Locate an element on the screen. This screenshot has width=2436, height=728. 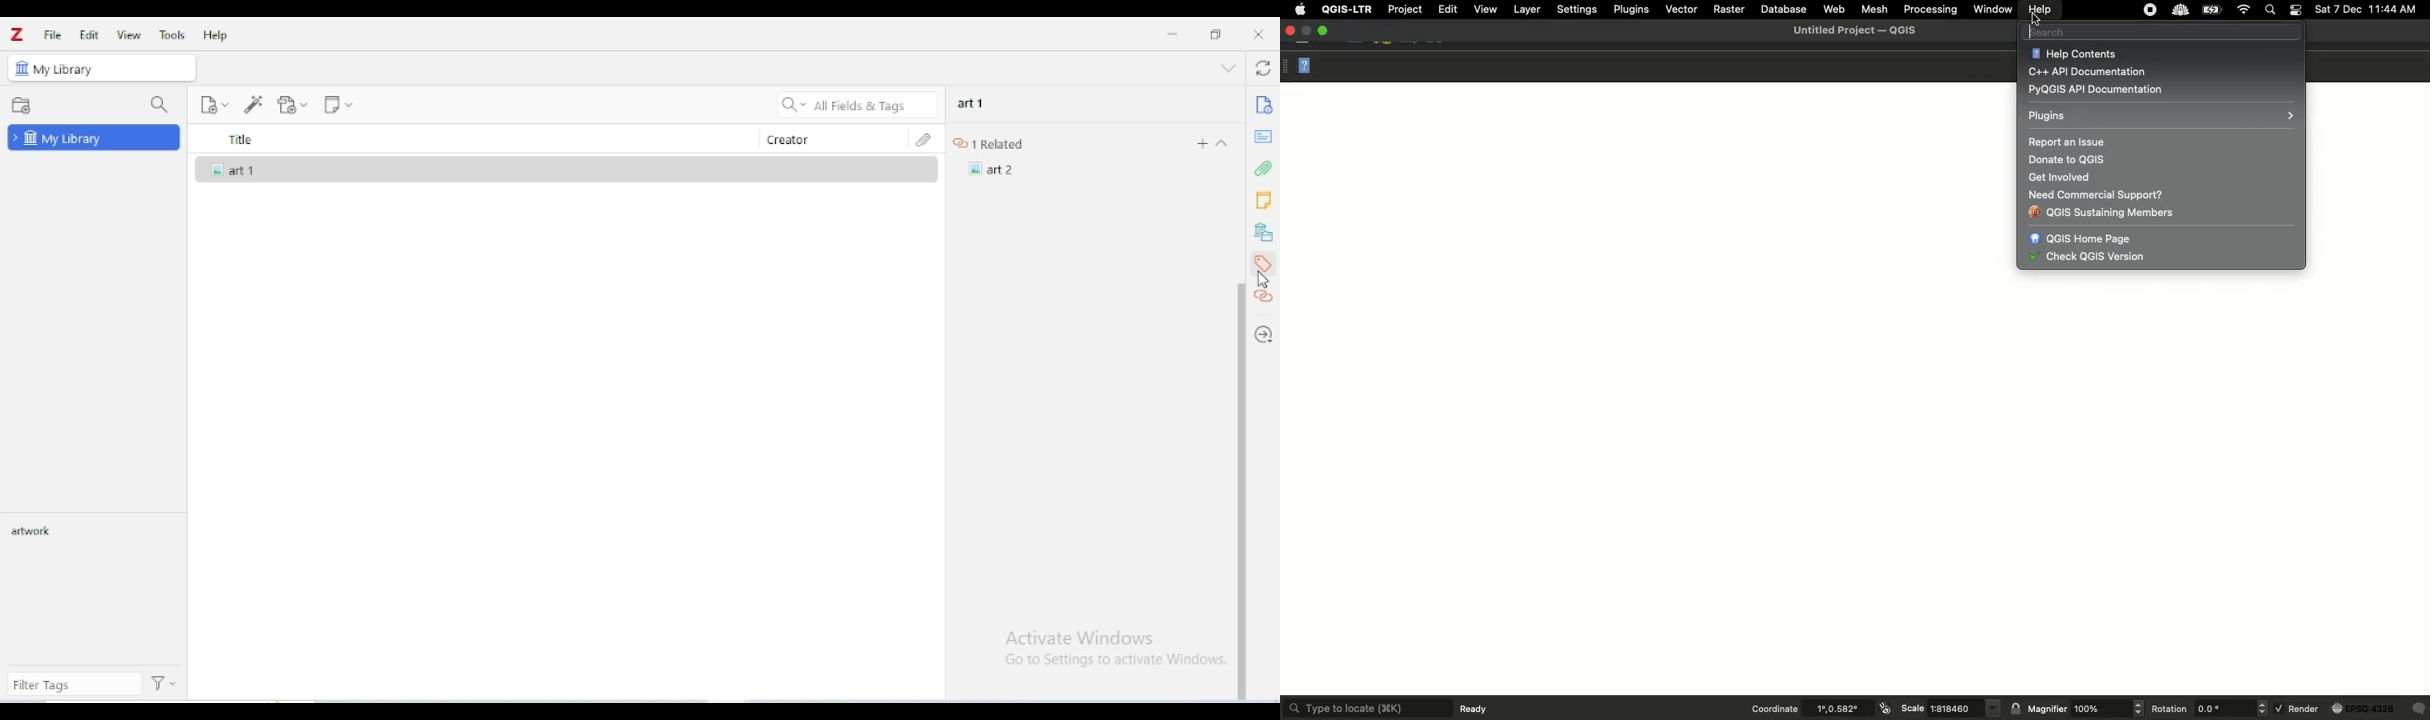
View is located at coordinates (1486, 10).